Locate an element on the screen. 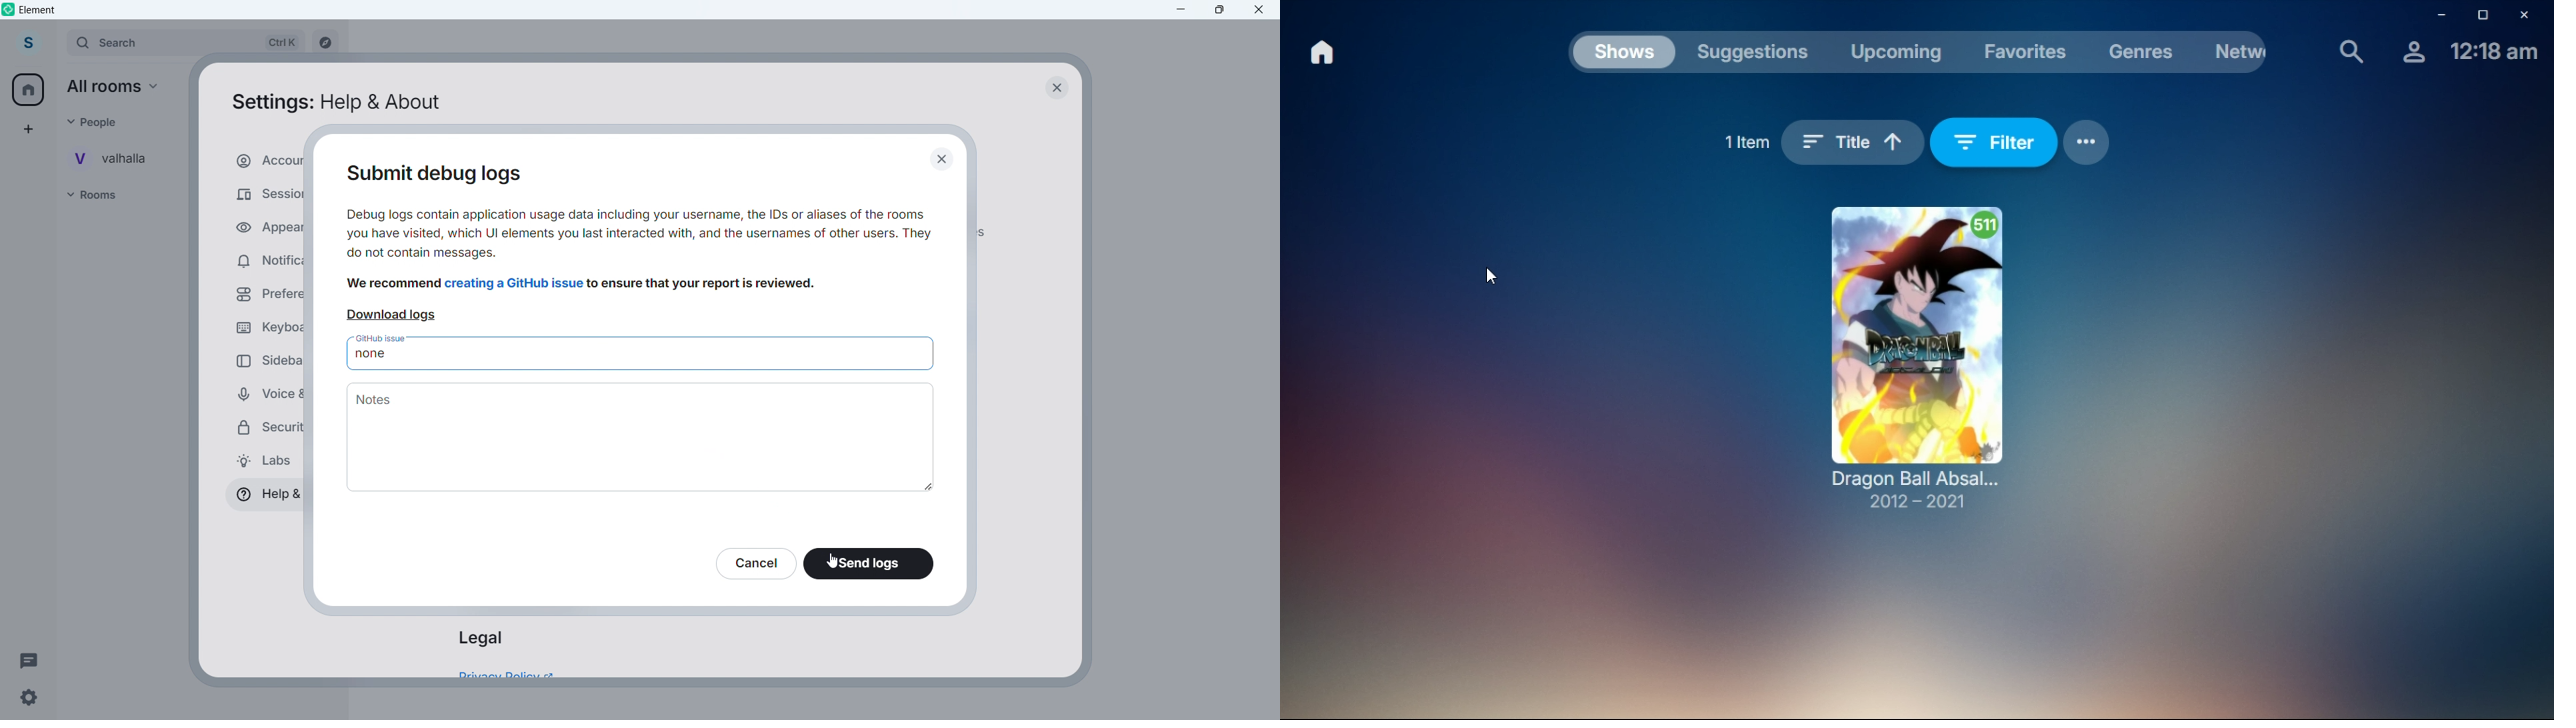 The width and height of the screenshot is (2576, 728). do not contain messages is located at coordinates (423, 253).